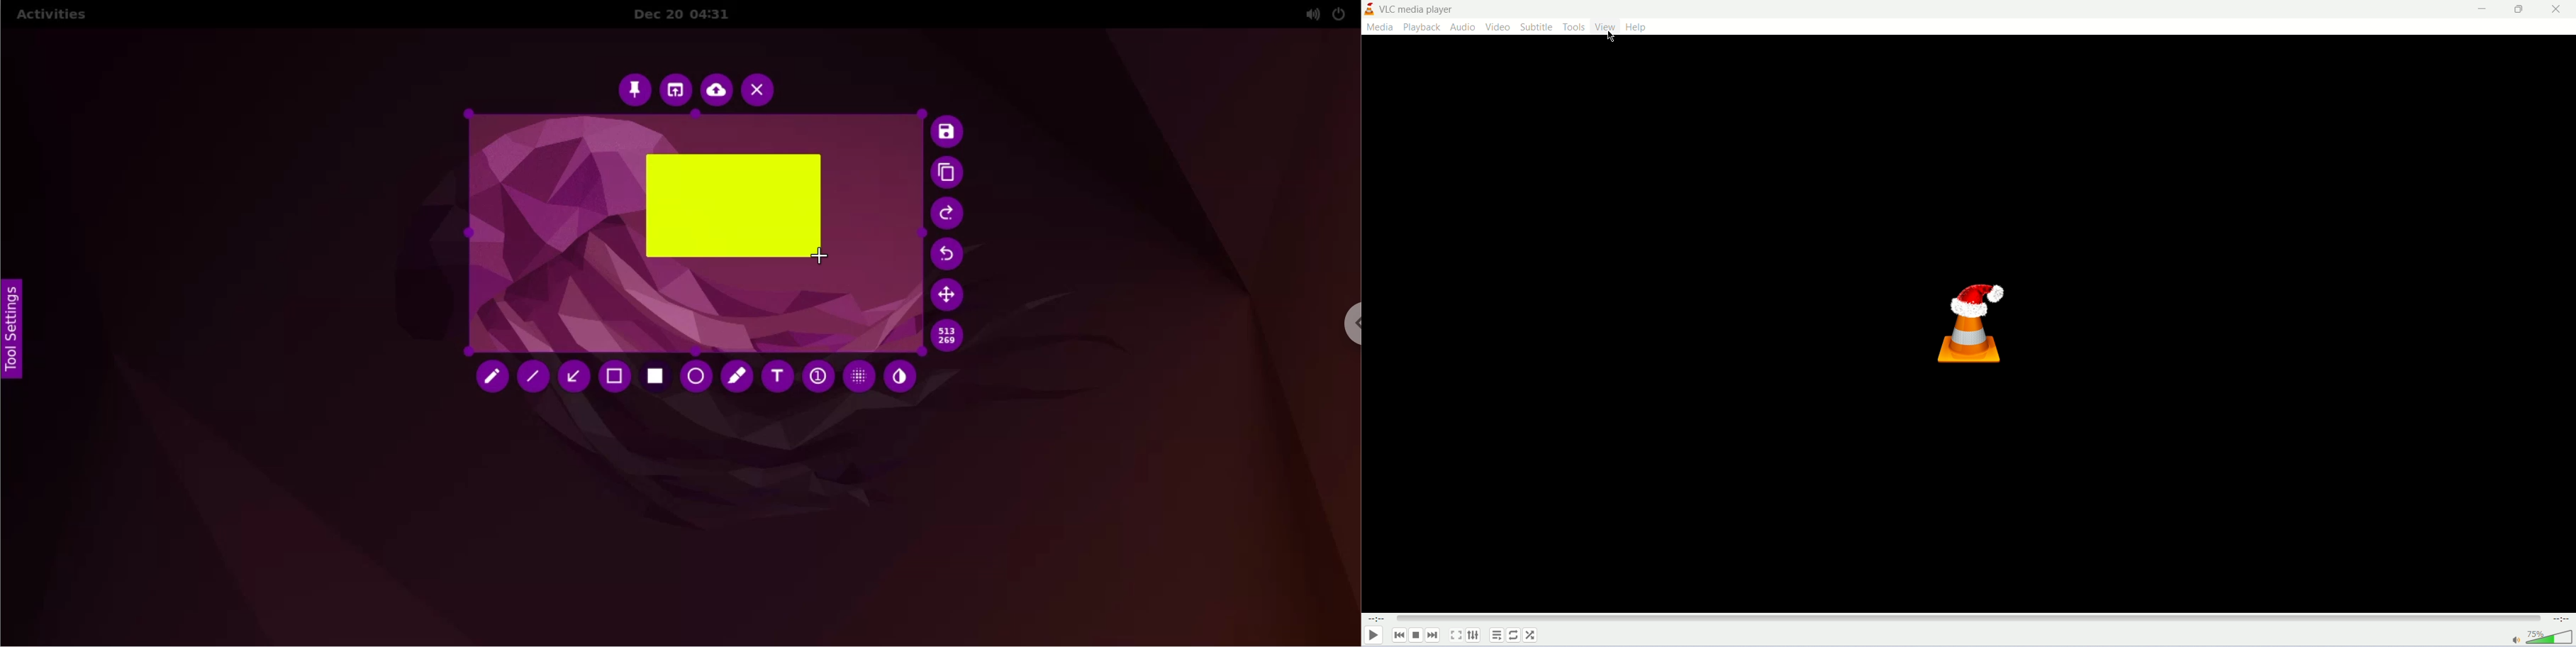 The image size is (2576, 672). Describe the element at coordinates (487, 377) in the screenshot. I see `pencil tool` at that location.